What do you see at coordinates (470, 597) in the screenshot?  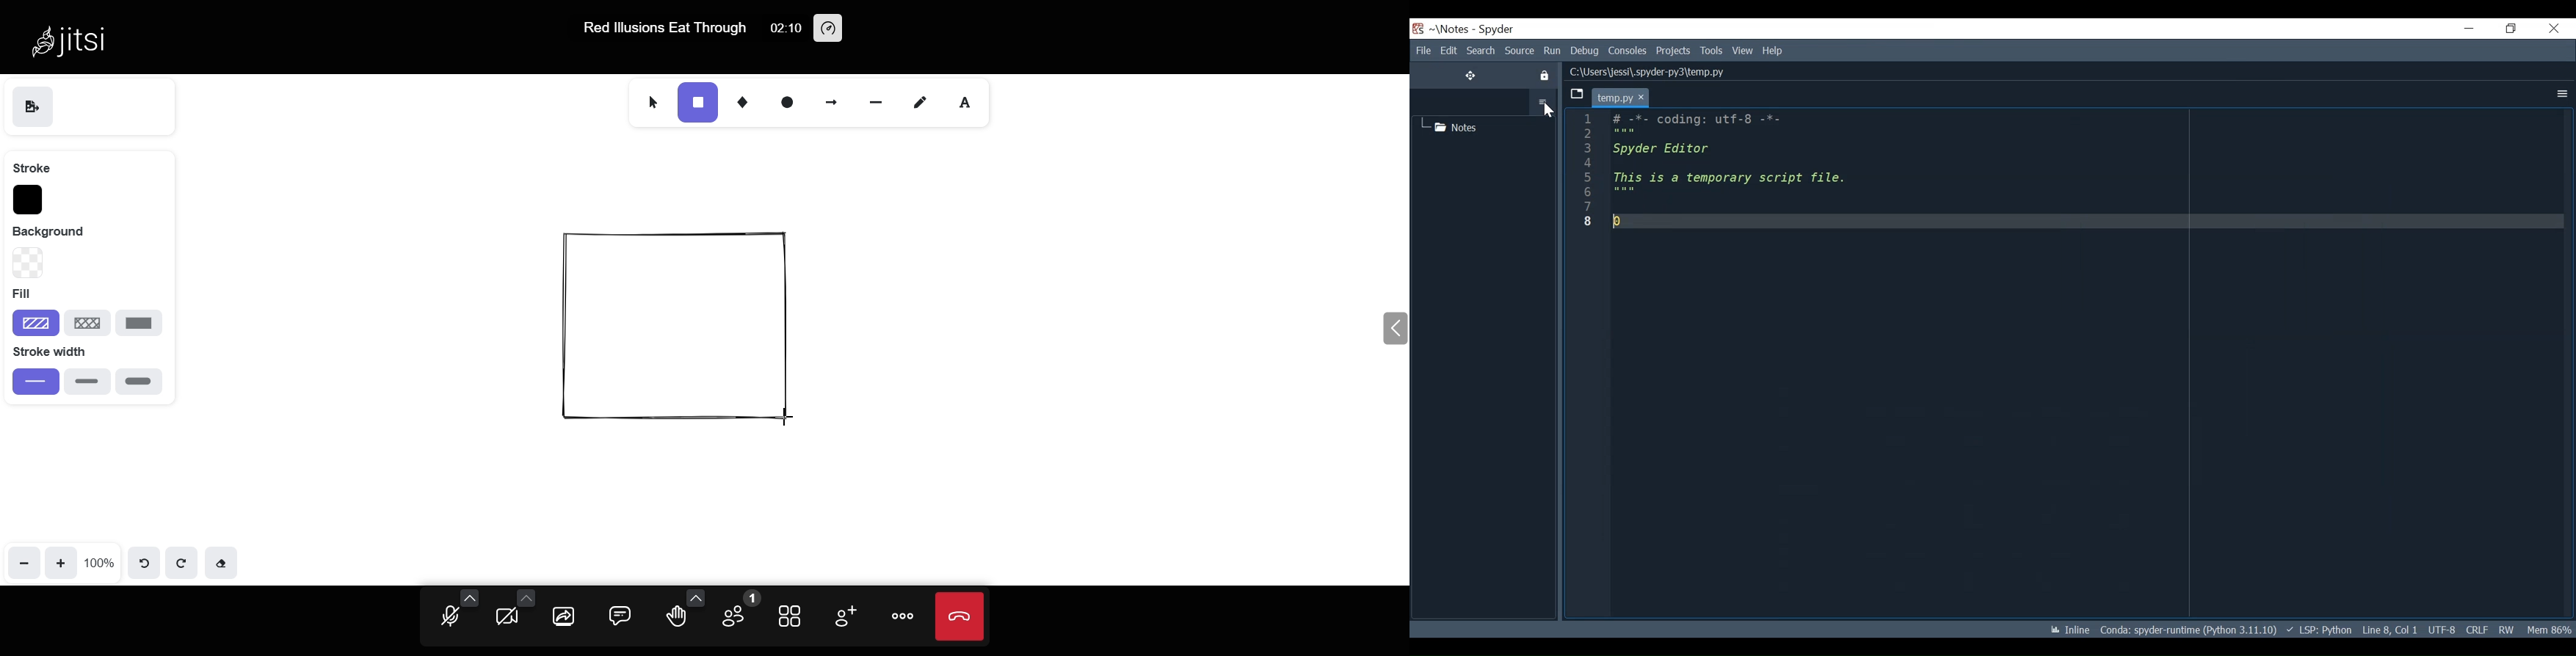 I see `more audio options` at bounding box center [470, 597].